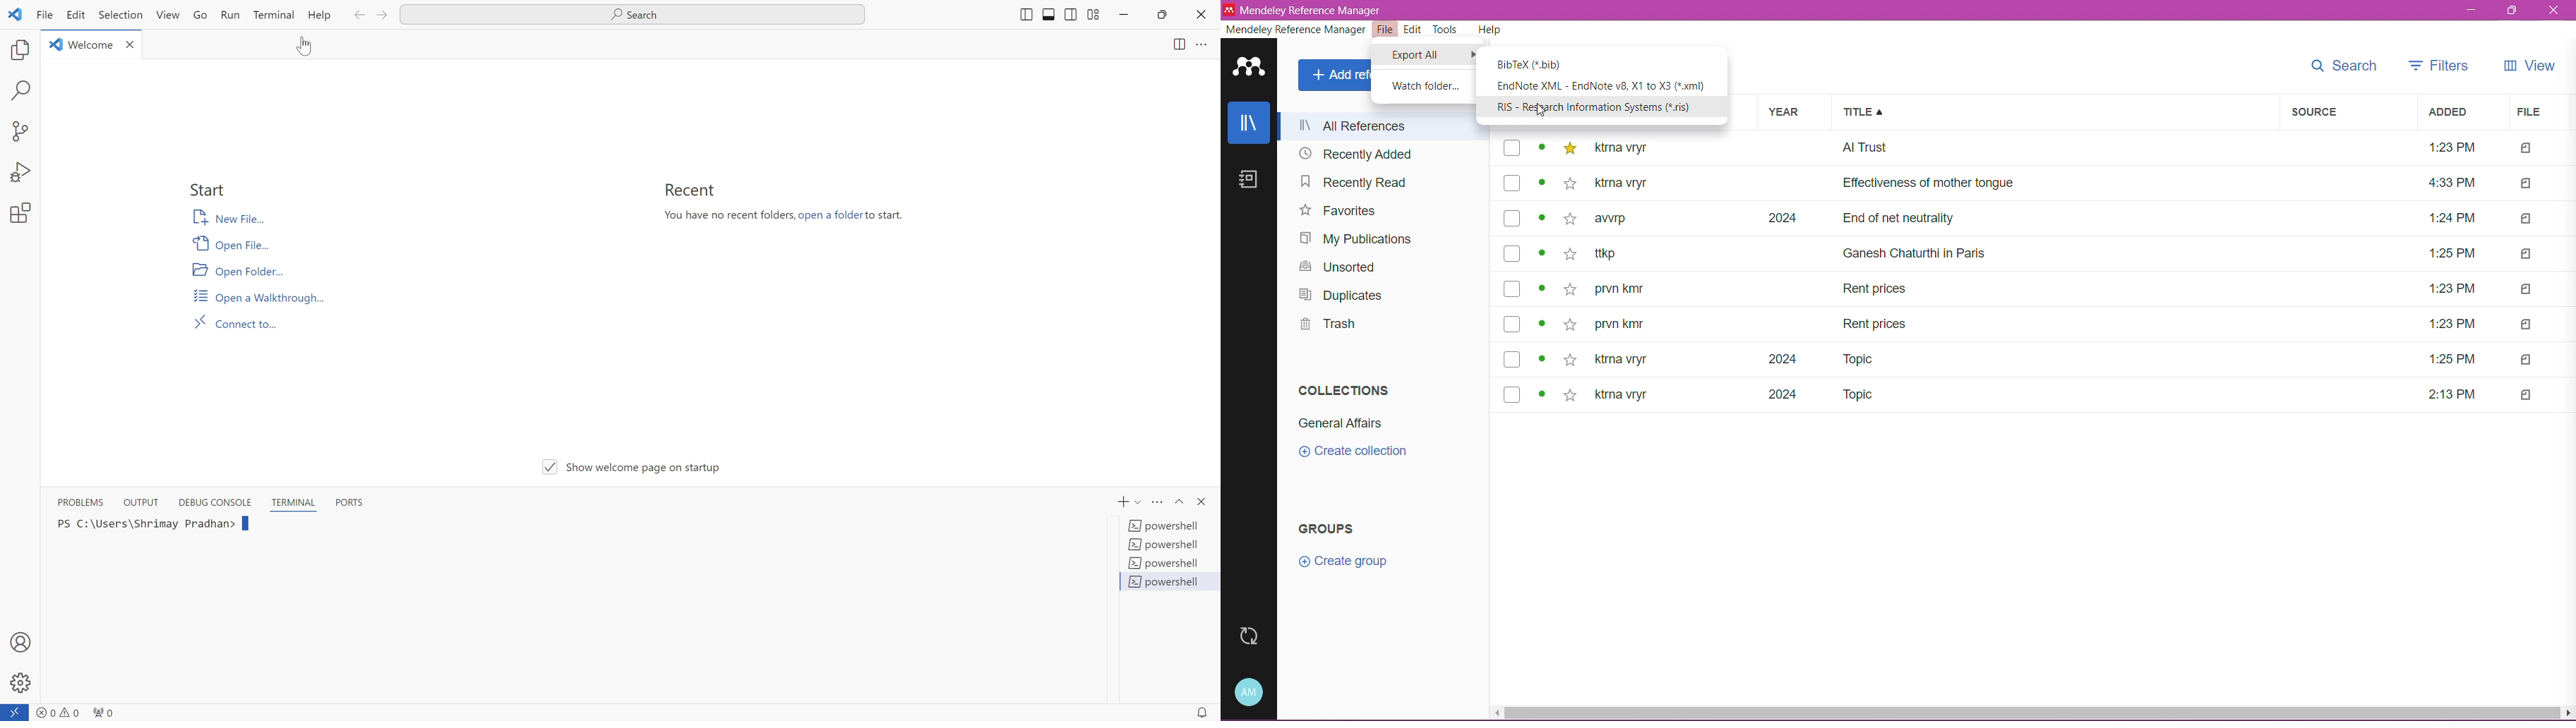 Image resolution: width=2576 pixels, height=728 pixels. Describe the element at coordinates (1386, 30) in the screenshot. I see `File` at that location.